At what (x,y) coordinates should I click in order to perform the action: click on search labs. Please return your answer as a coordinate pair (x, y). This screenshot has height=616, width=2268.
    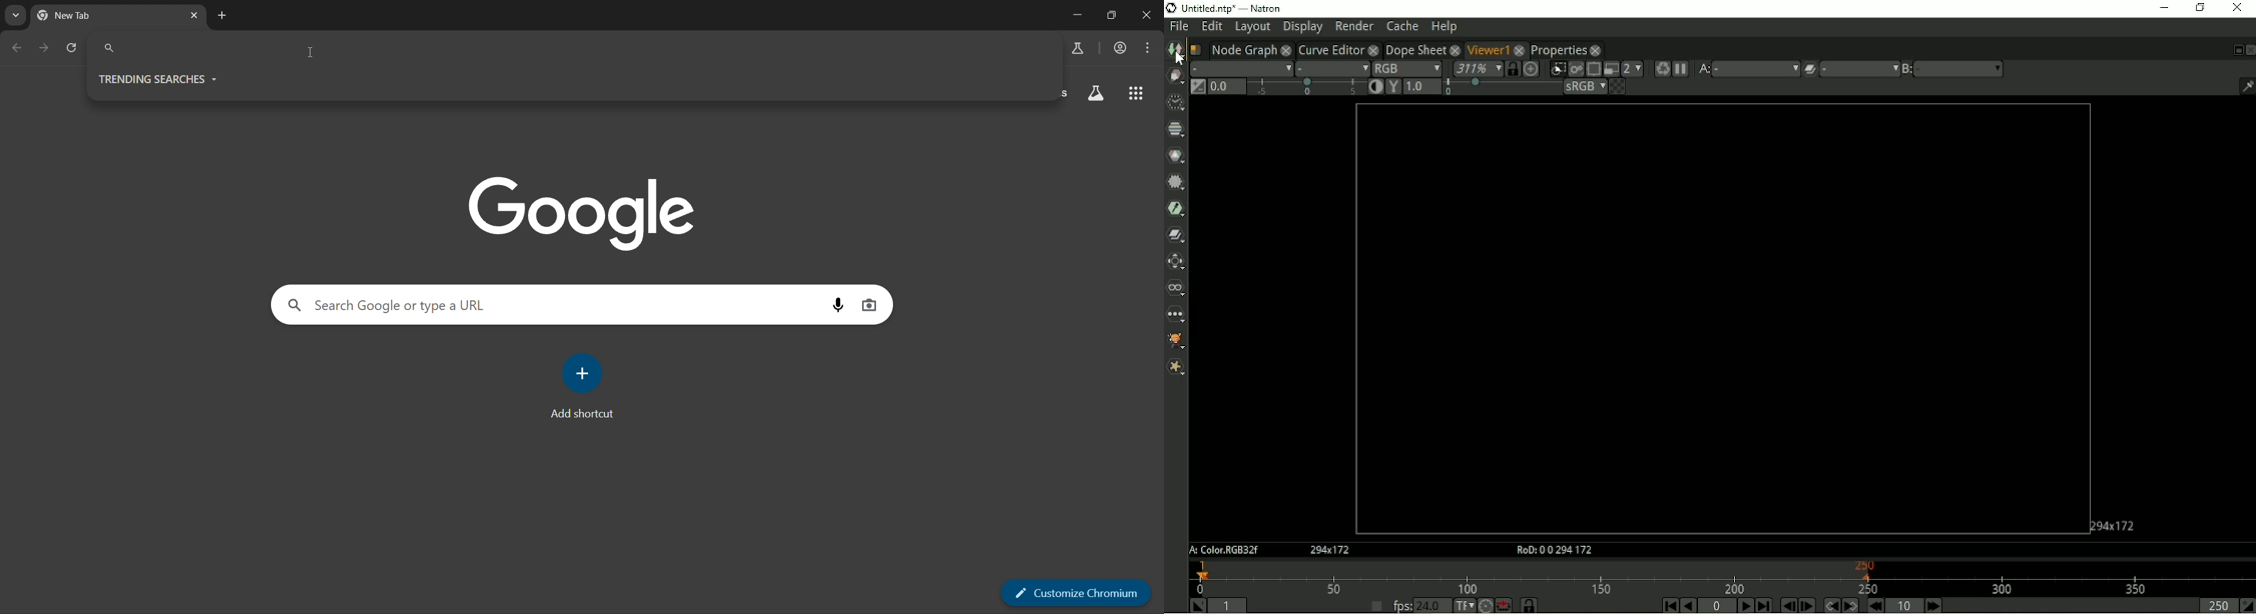
    Looking at the image, I should click on (1098, 96).